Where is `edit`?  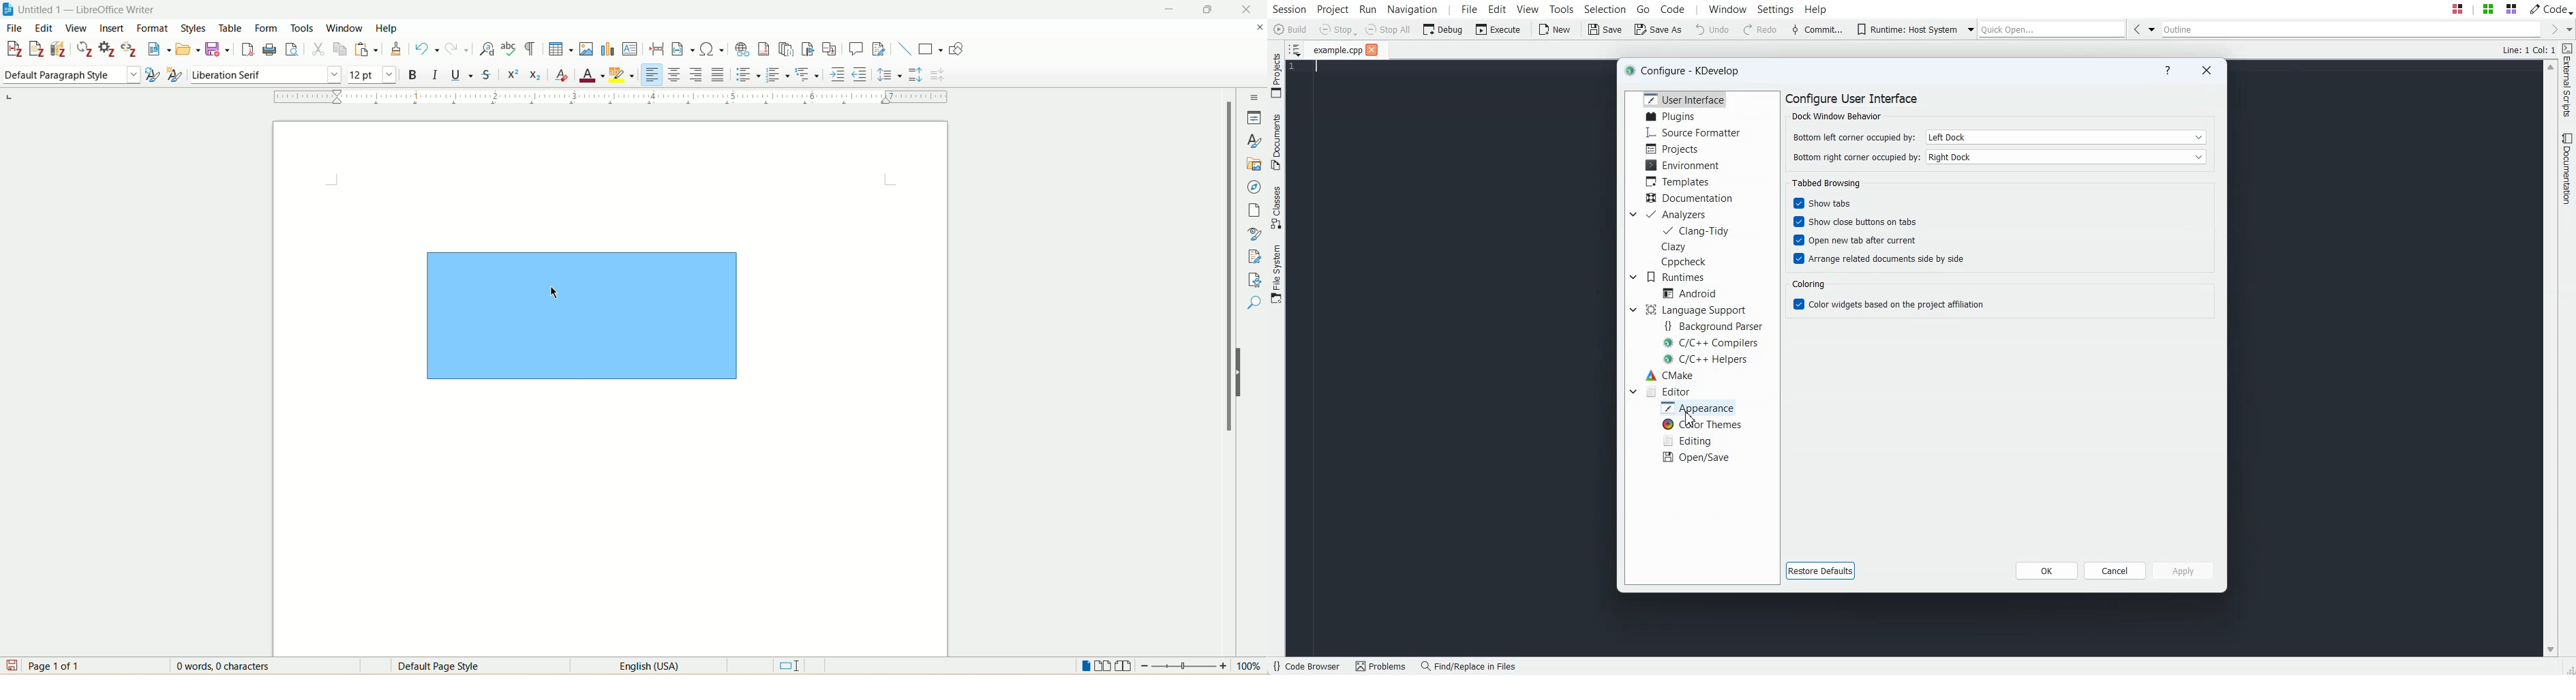
edit is located at coordinates (42, 28).